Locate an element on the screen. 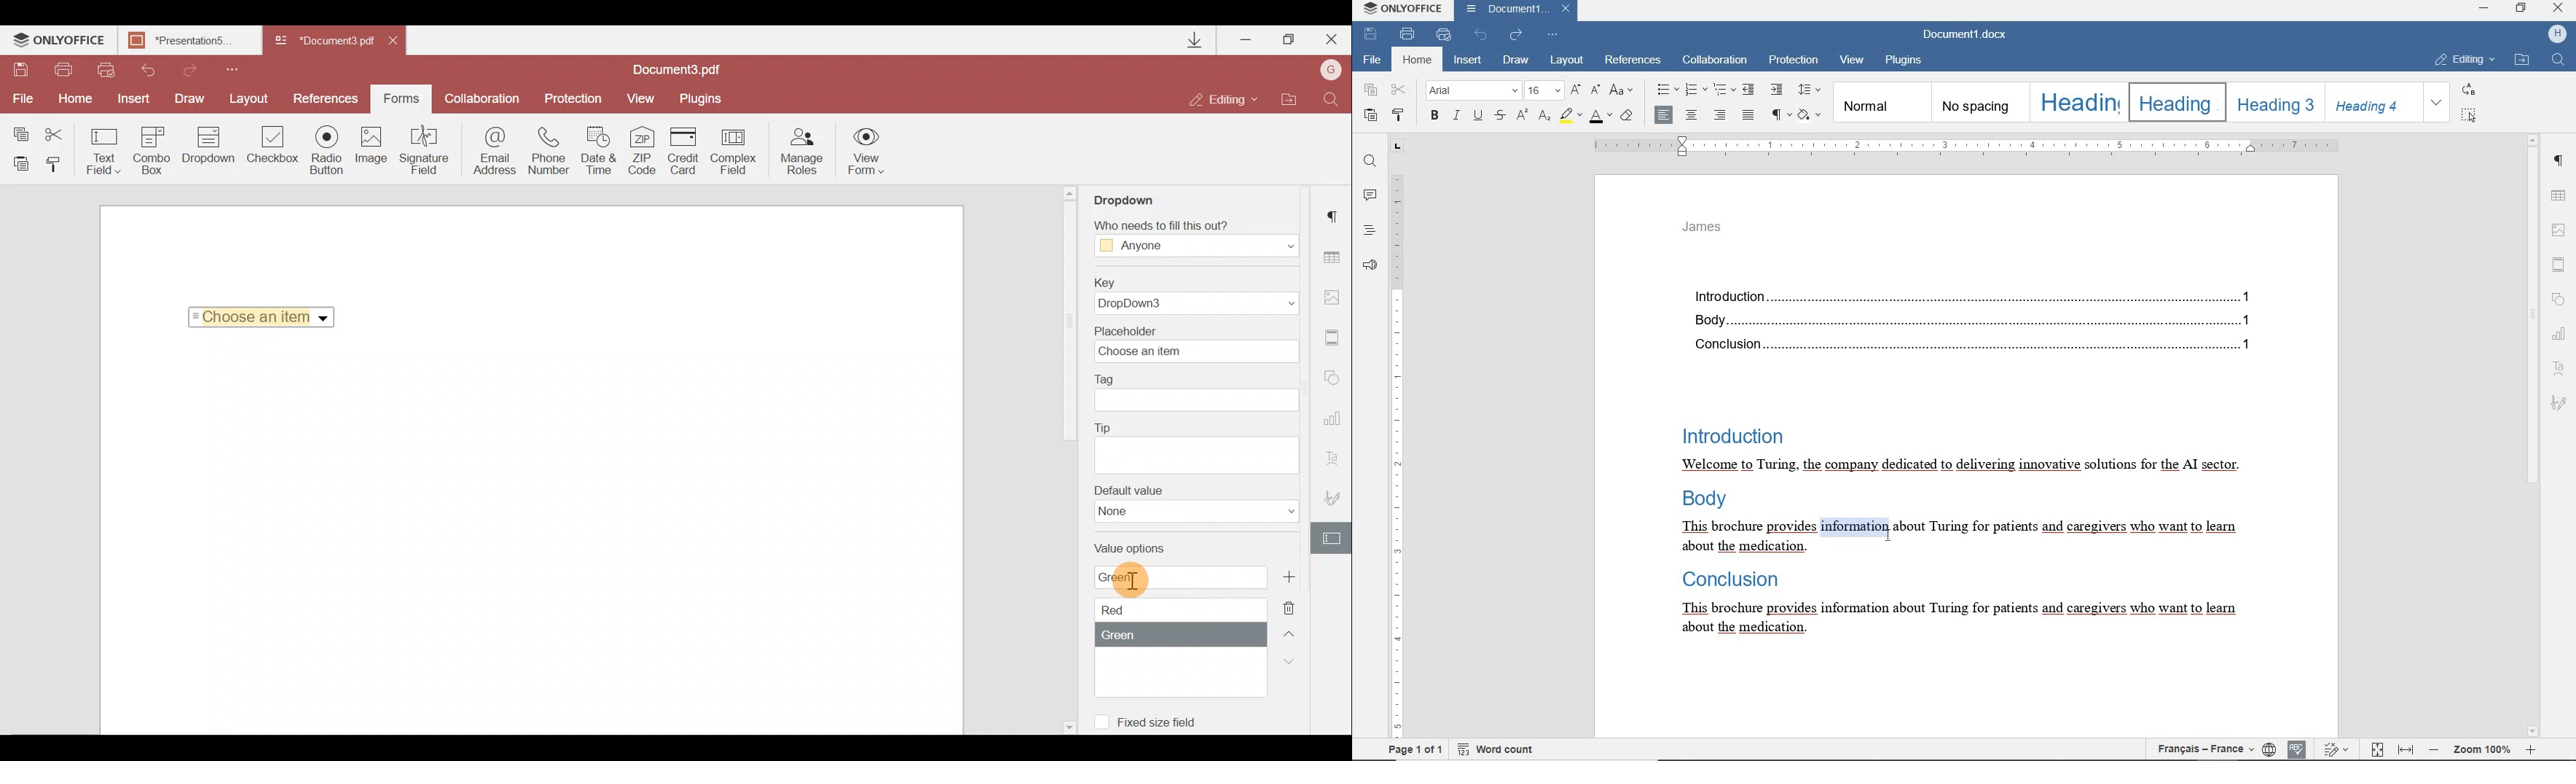 Image resolution: width=2576 pixels, height=784 pixels. NONOPRINTING CHARACTERS is located at coordinates (1782, 116).